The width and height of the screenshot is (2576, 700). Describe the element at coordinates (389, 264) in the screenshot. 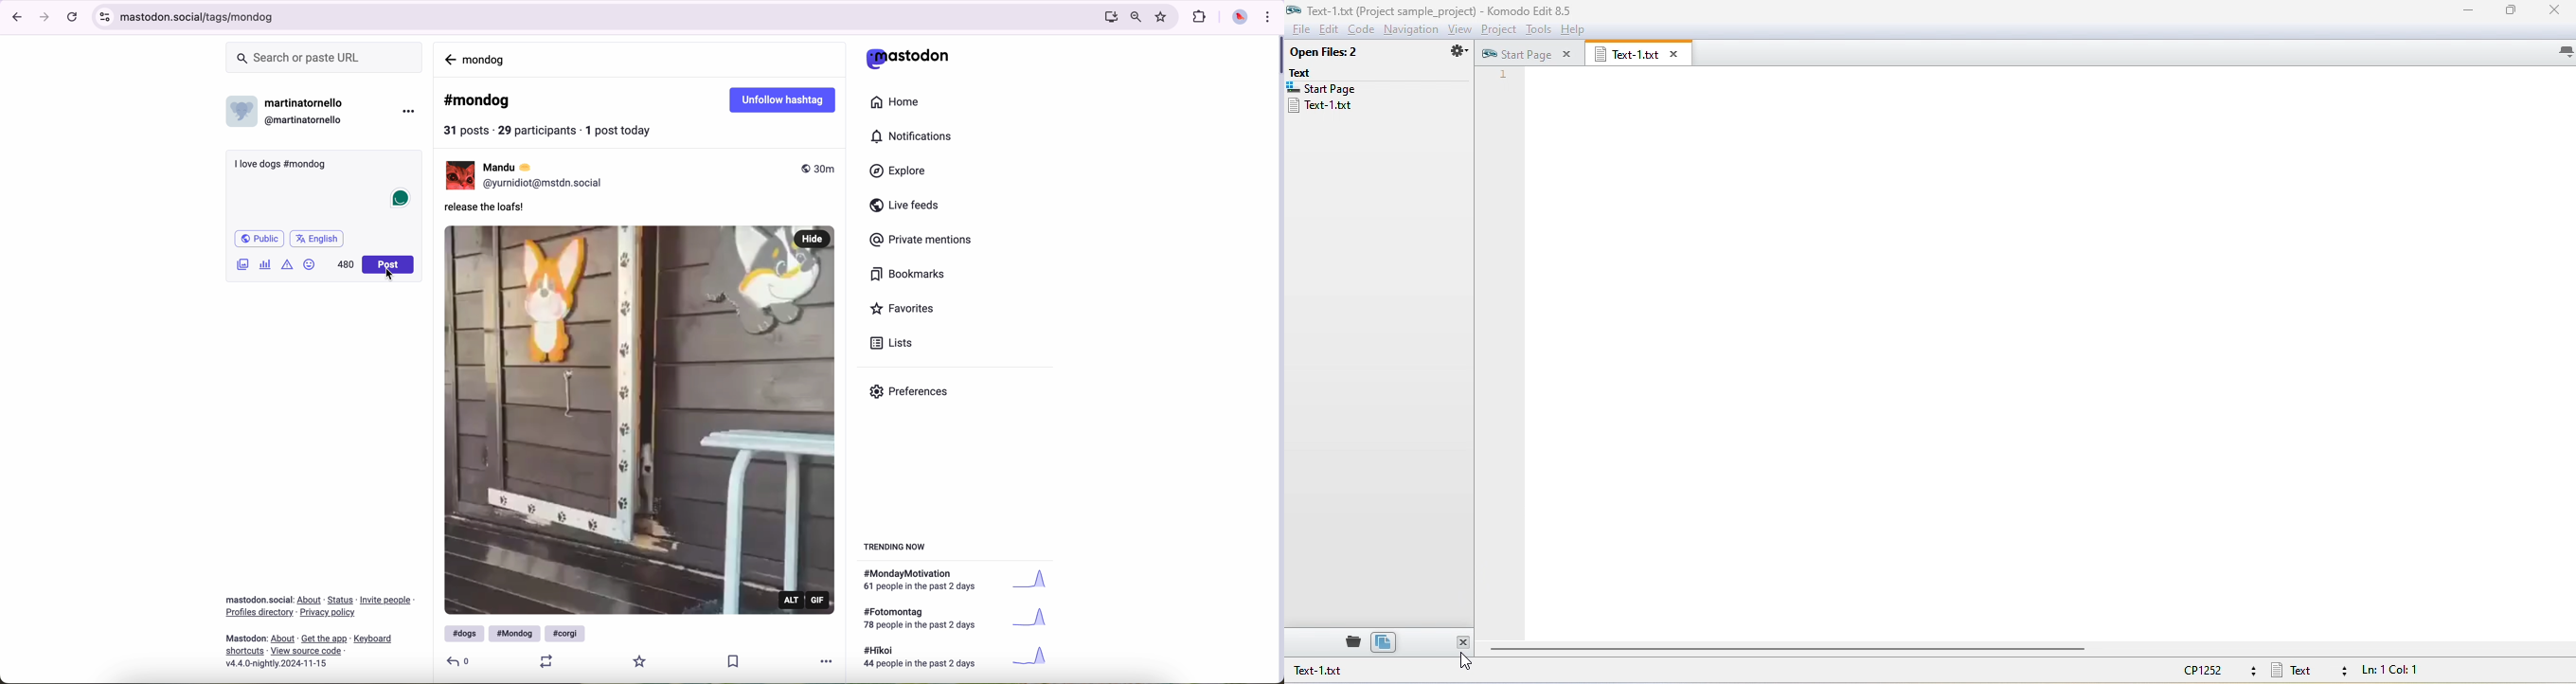

I see `post button` at that location.